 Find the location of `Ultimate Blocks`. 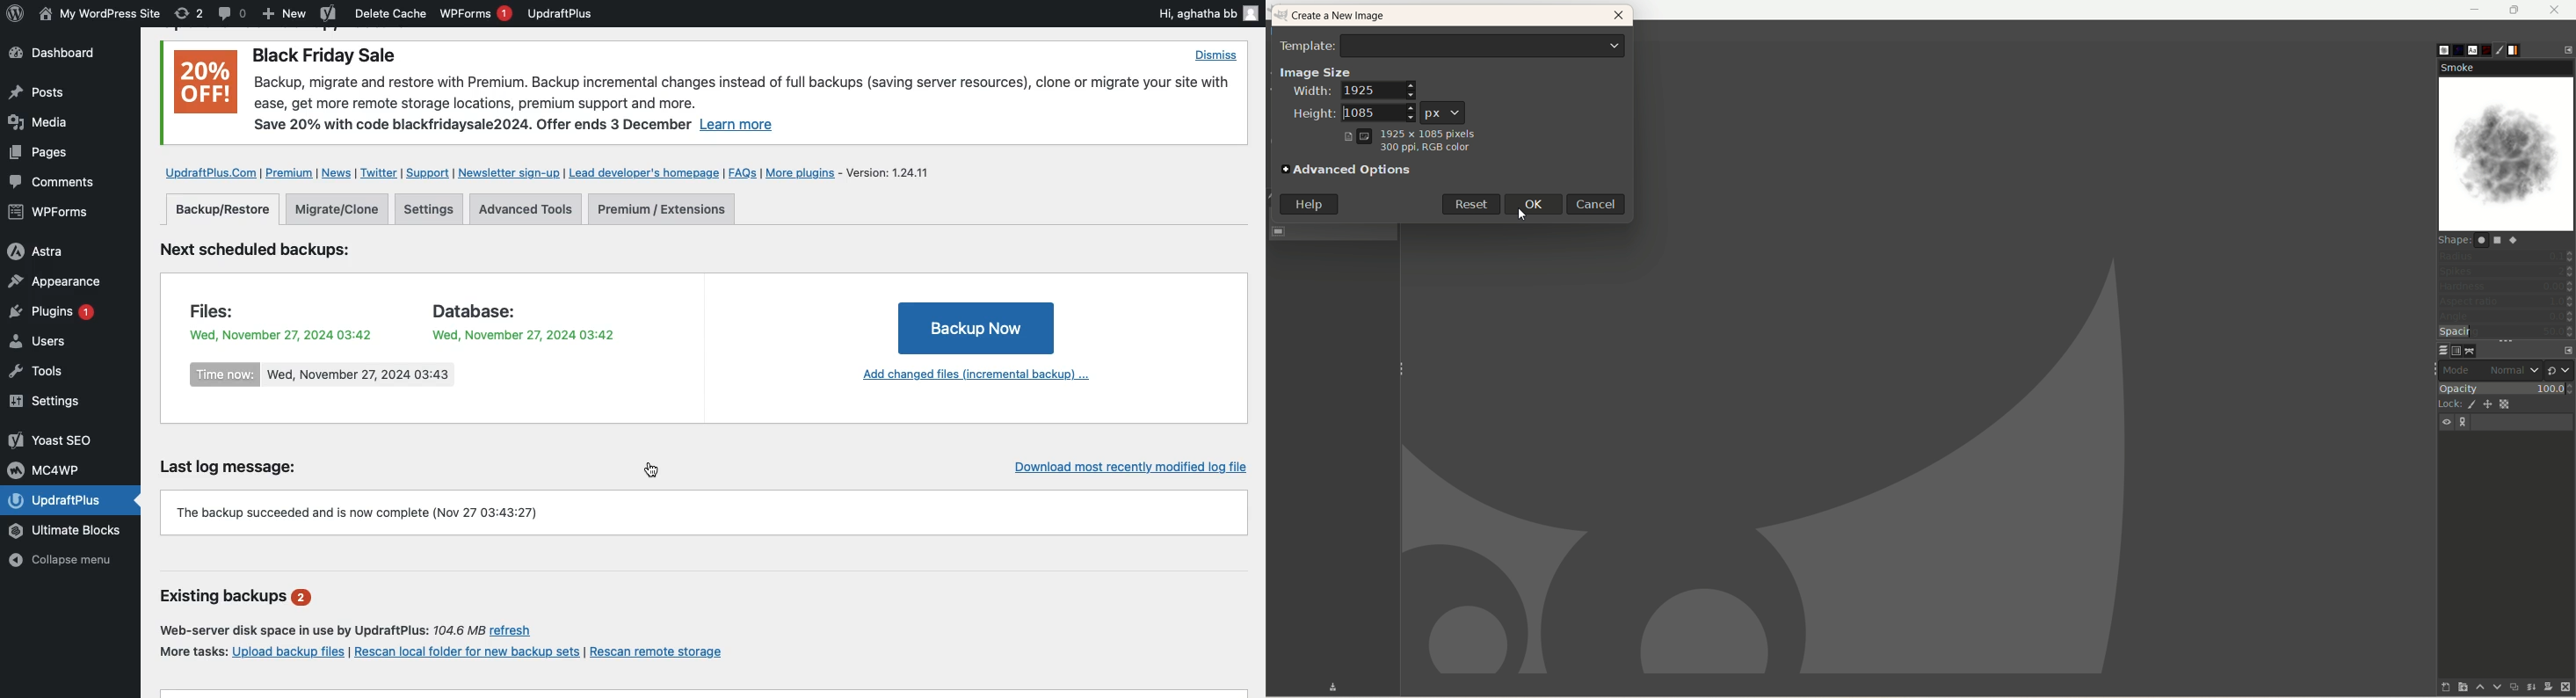

Ultimate Blocks is located at coordinates (69, 531).